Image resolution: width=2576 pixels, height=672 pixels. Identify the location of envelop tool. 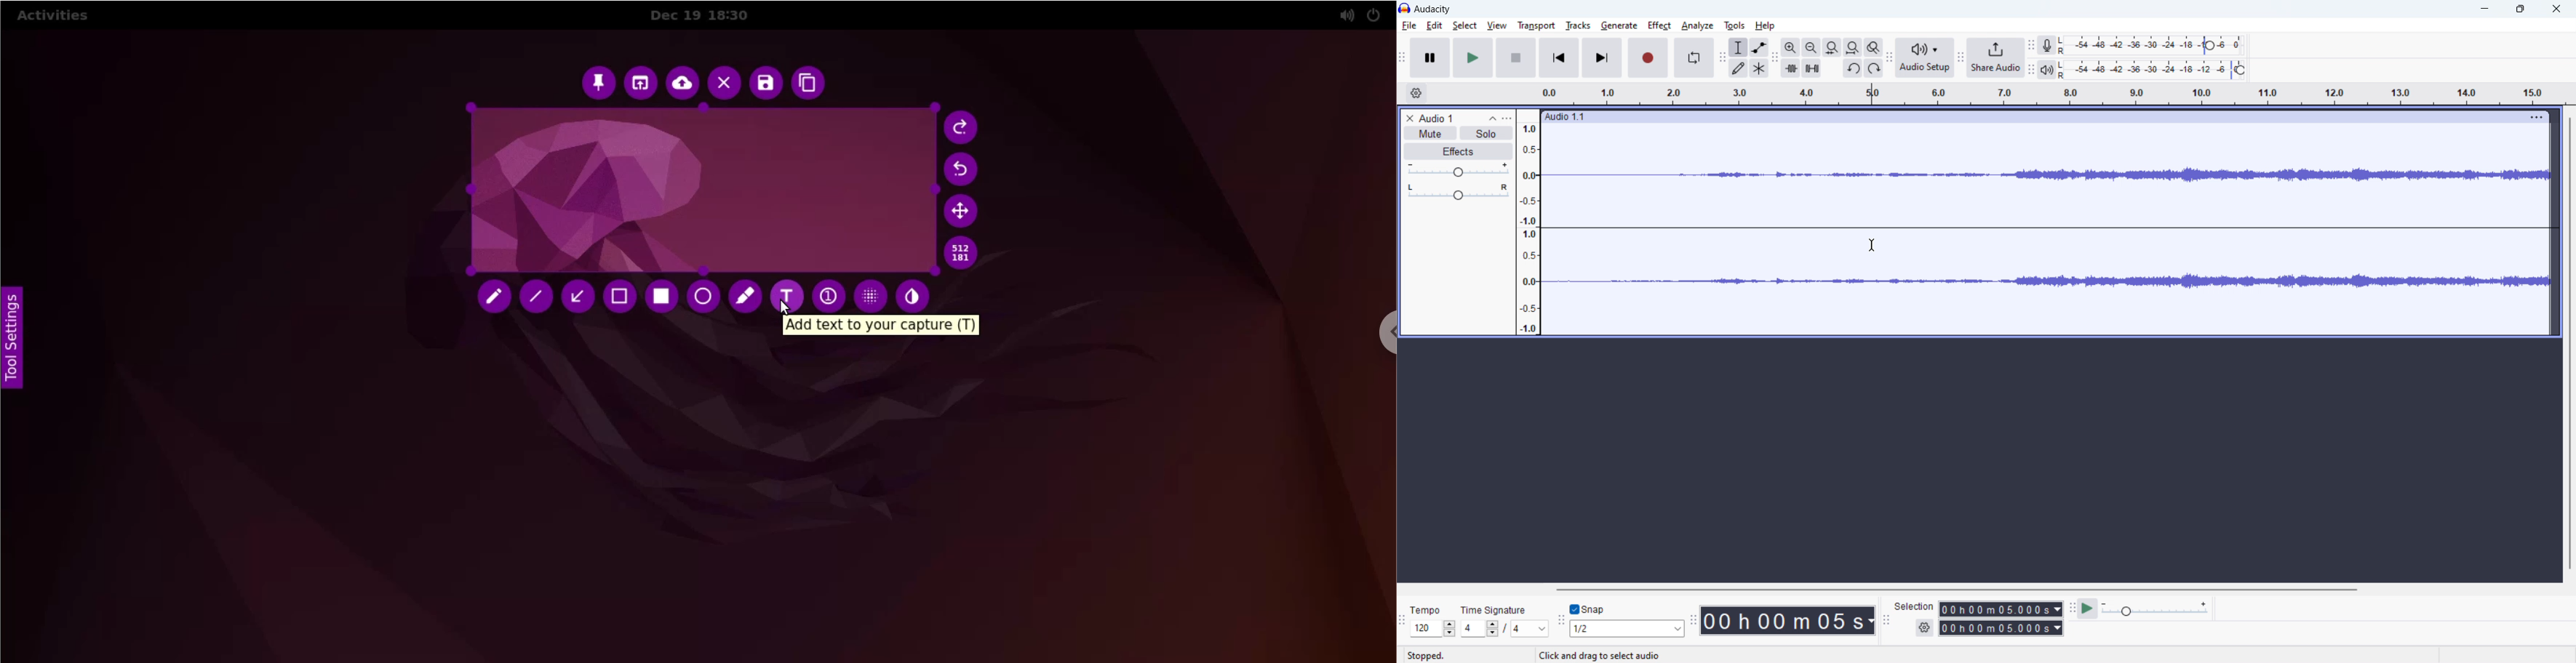
(1759, 47).